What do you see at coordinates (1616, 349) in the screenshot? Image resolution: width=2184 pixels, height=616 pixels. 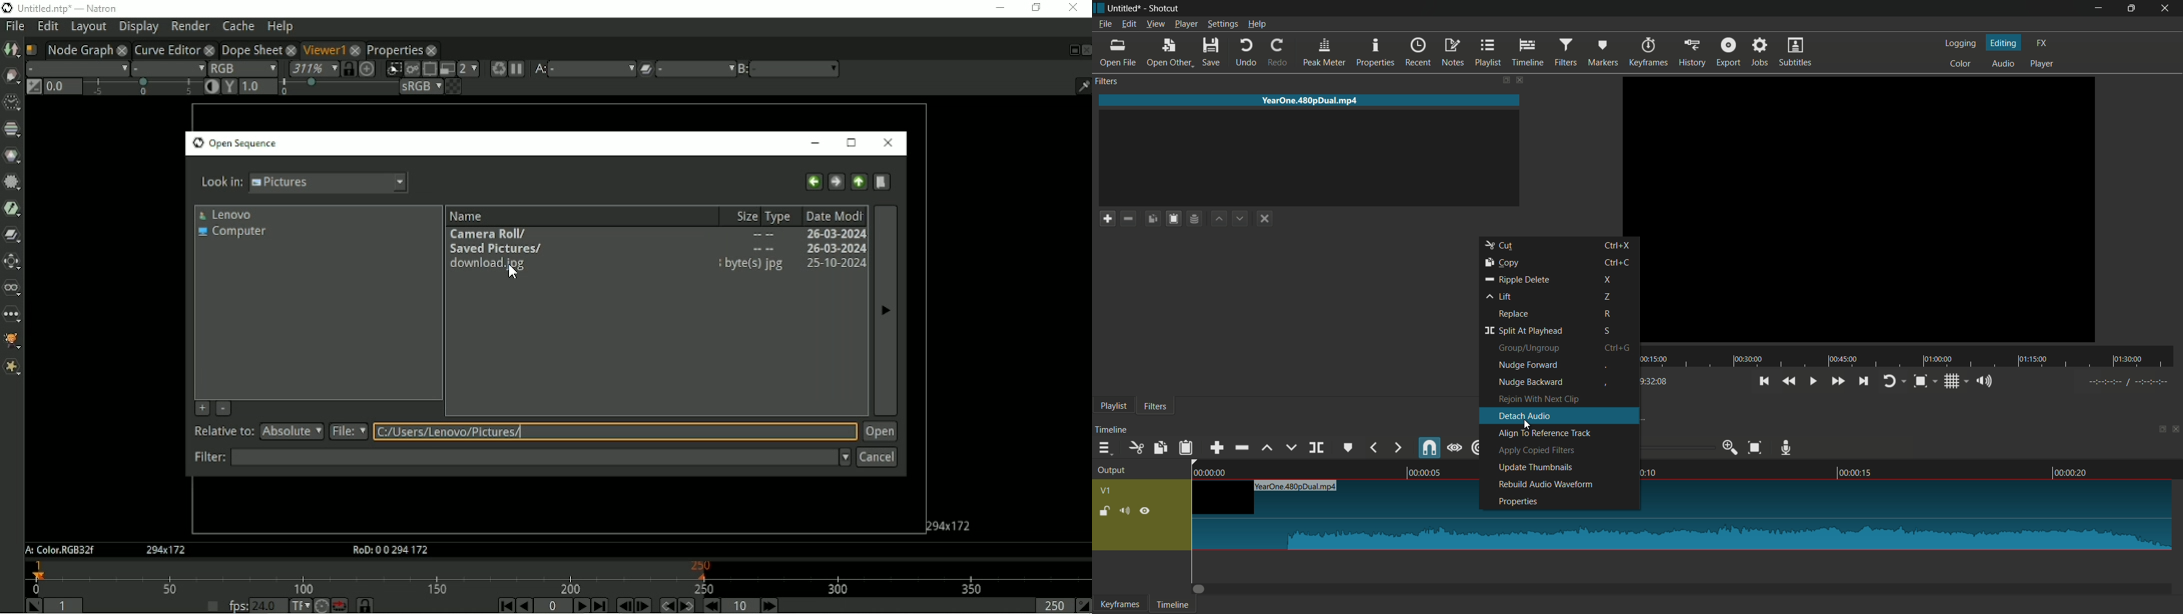 I see `keyboard shortcut` at bounding box center [1616, 349].